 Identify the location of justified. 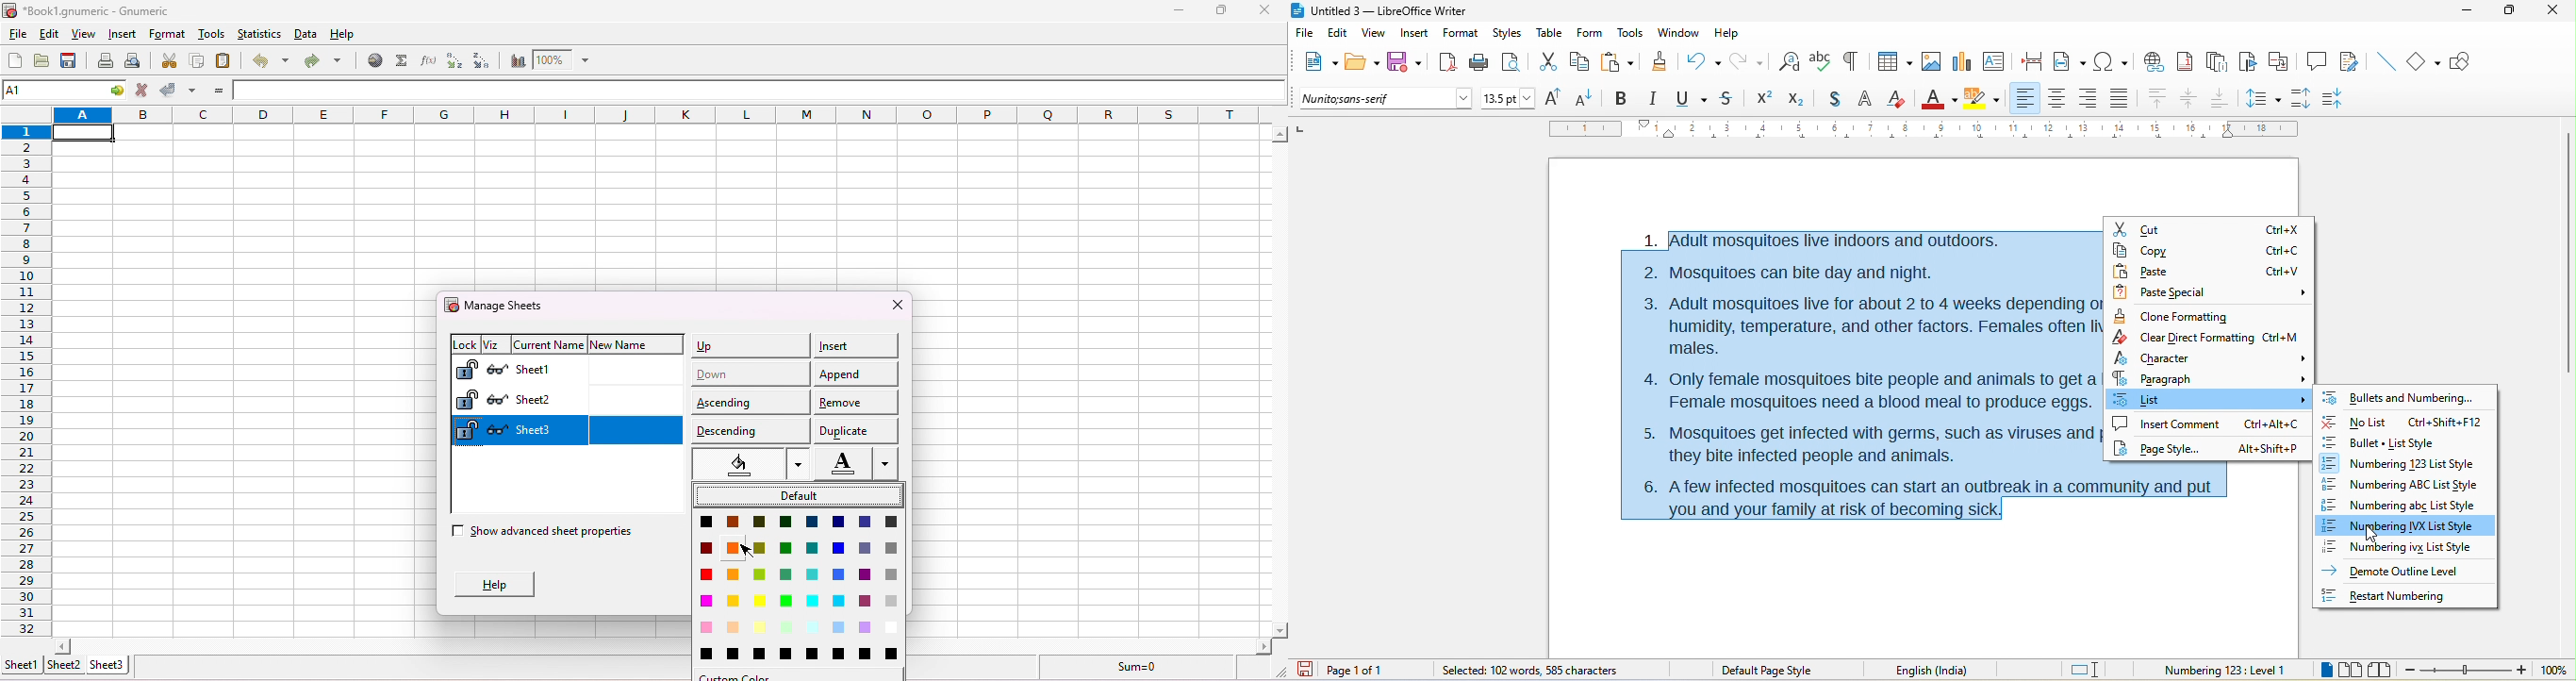
(2122, 101).